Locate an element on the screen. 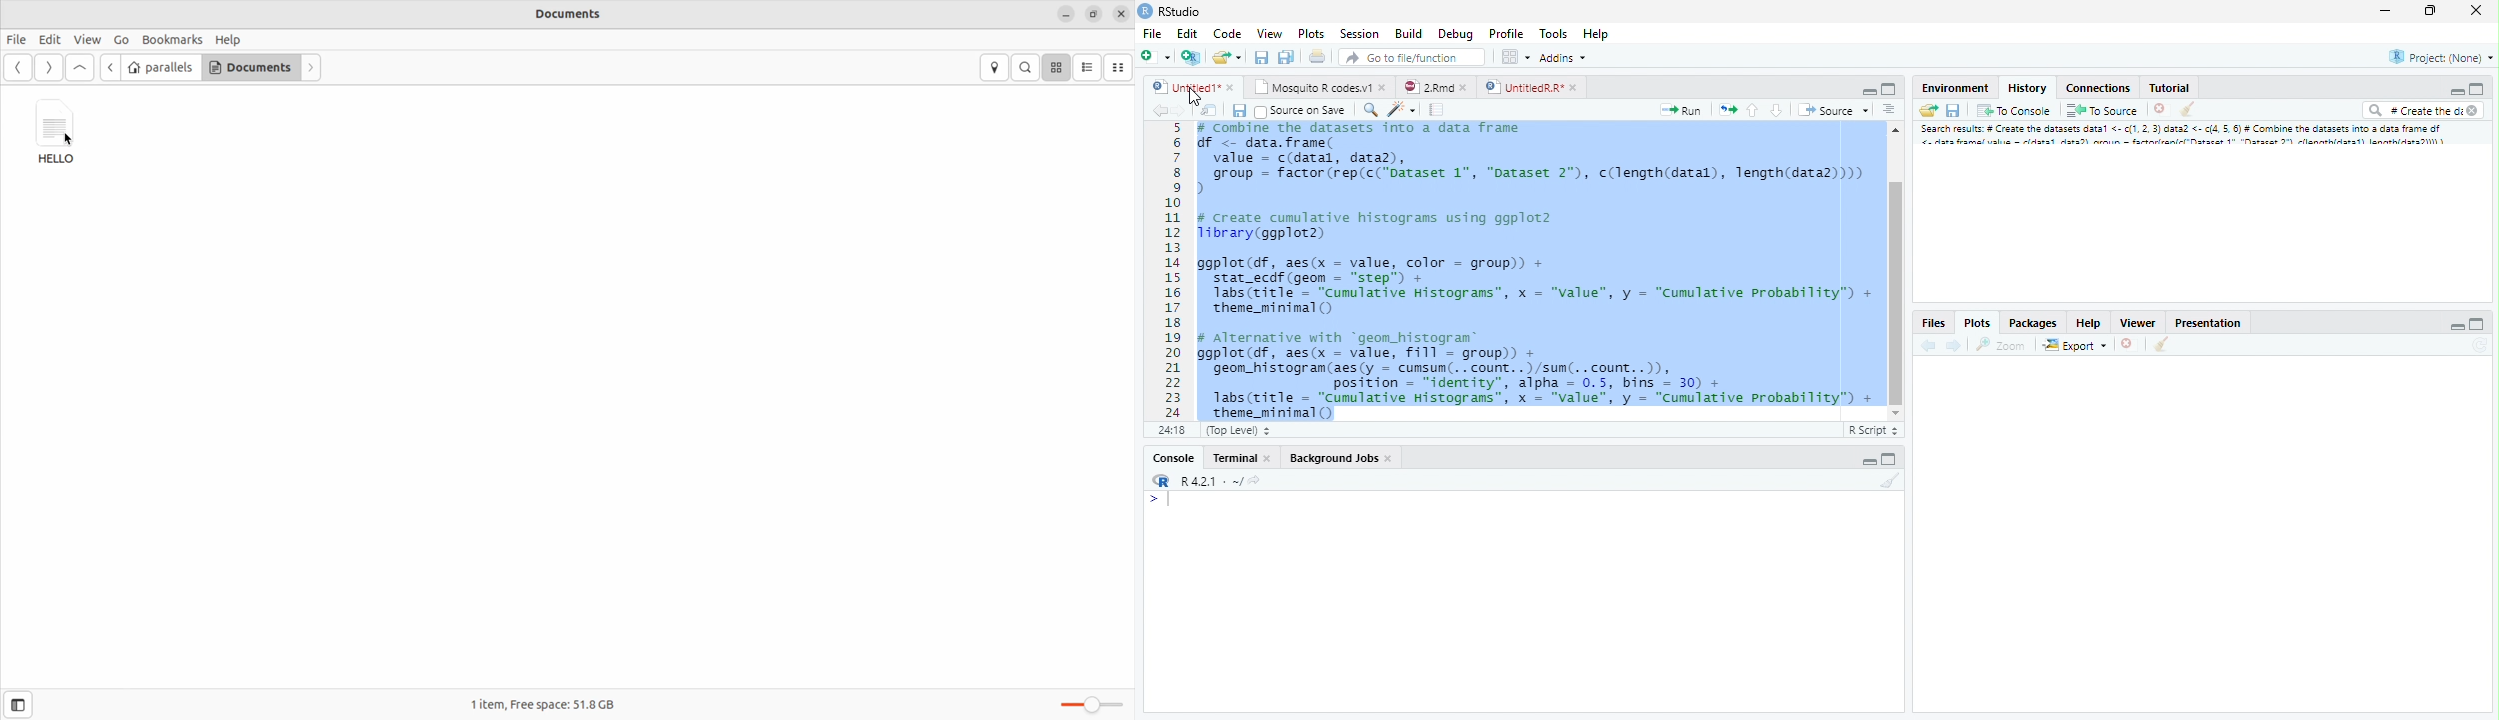  Export is located at coordinates (2075, 345).